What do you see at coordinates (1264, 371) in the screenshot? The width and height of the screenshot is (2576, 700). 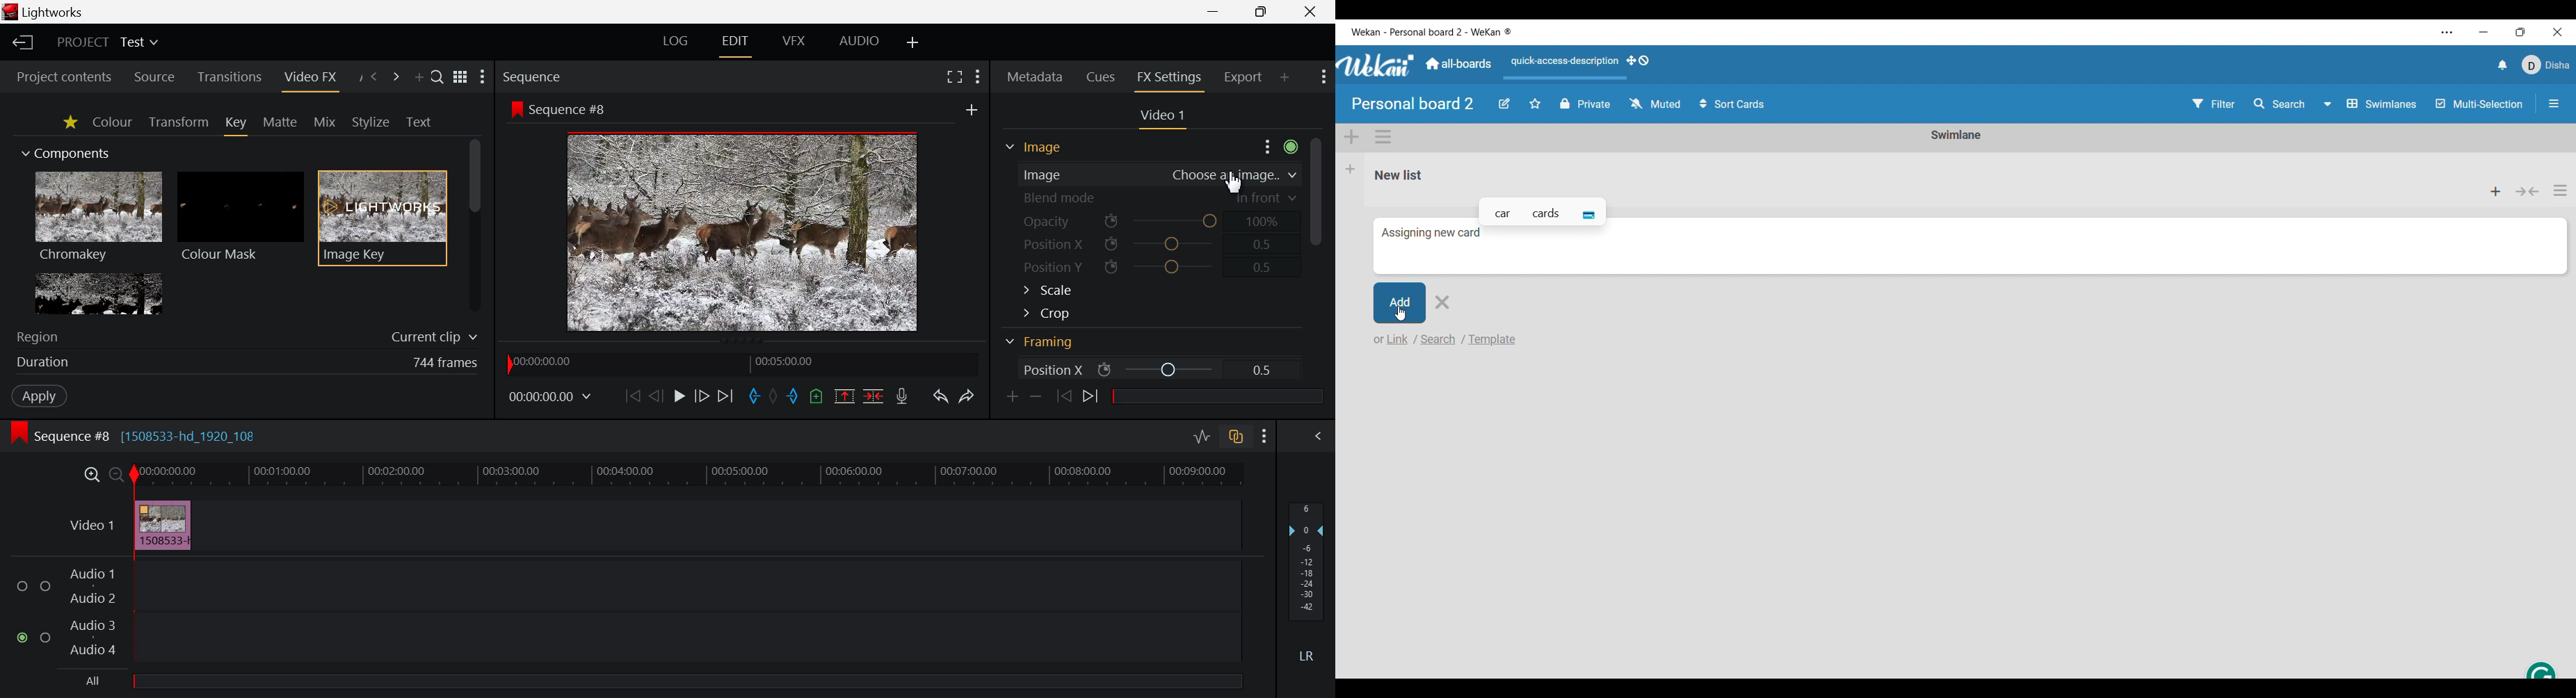 I see `0.5` at bounding box center [1264, 371].